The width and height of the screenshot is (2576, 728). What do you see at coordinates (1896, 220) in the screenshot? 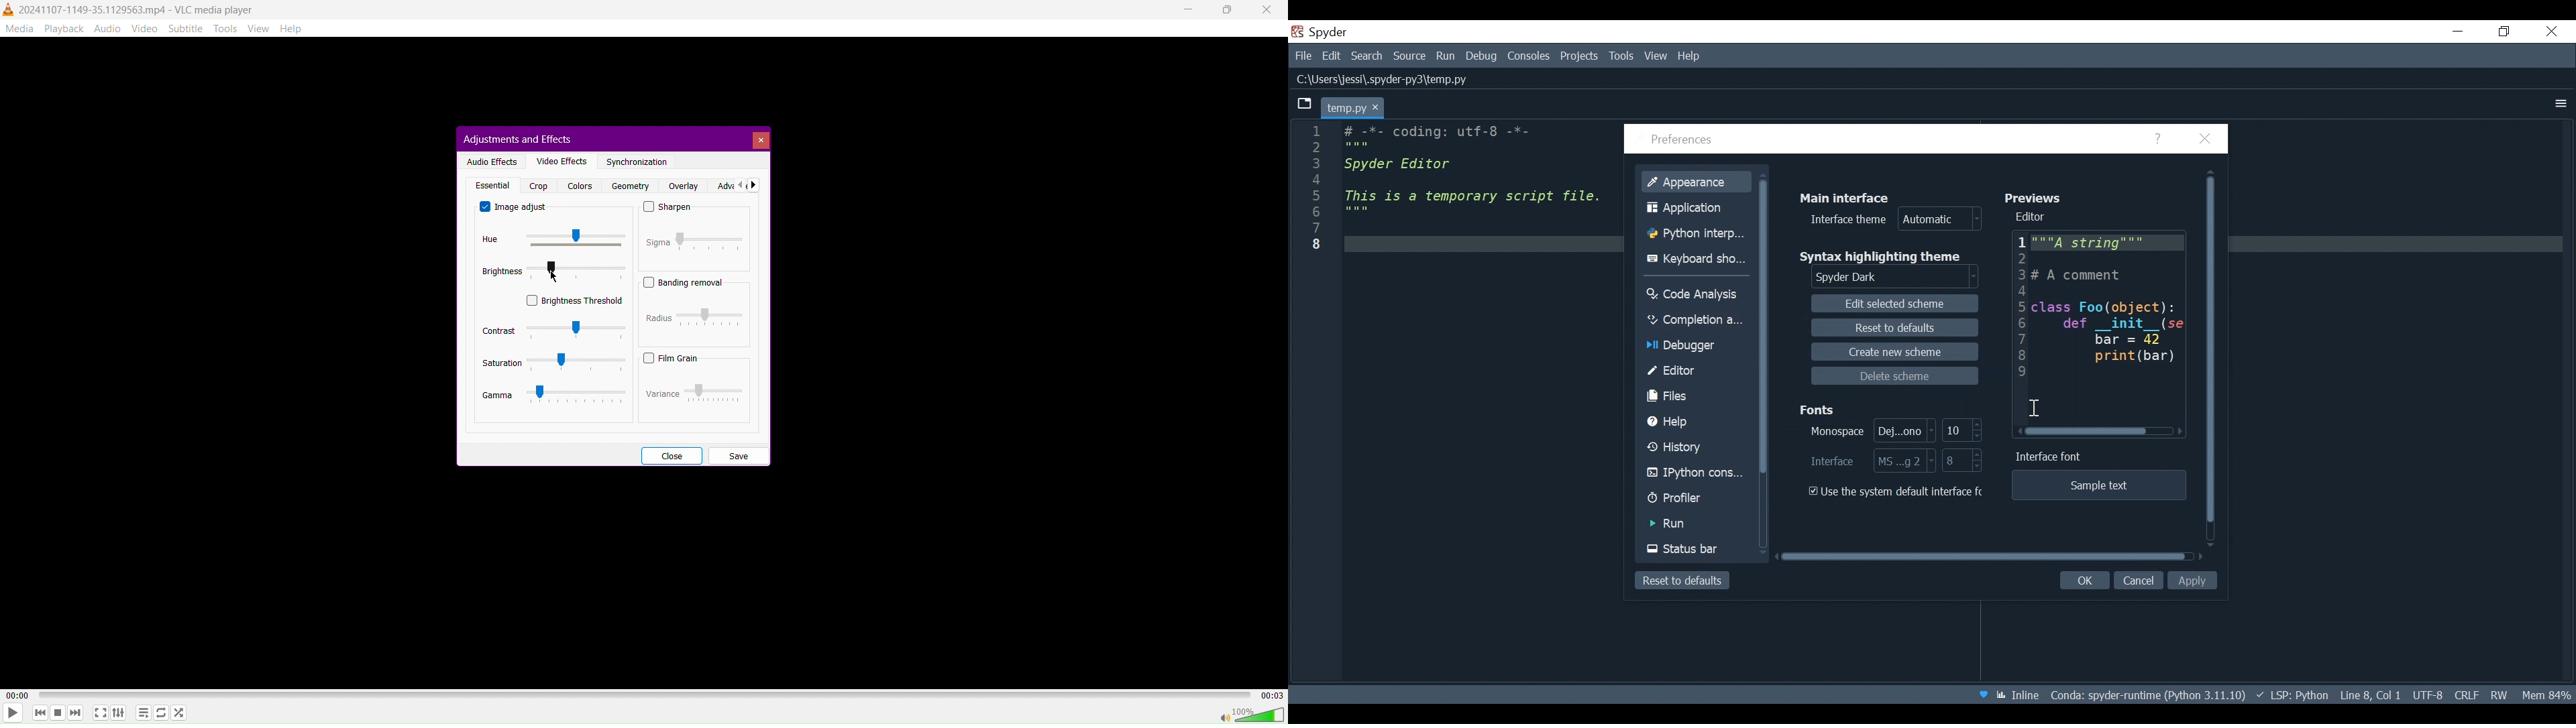
I see `Select Interface theme` at bounding box center [1896, 220].